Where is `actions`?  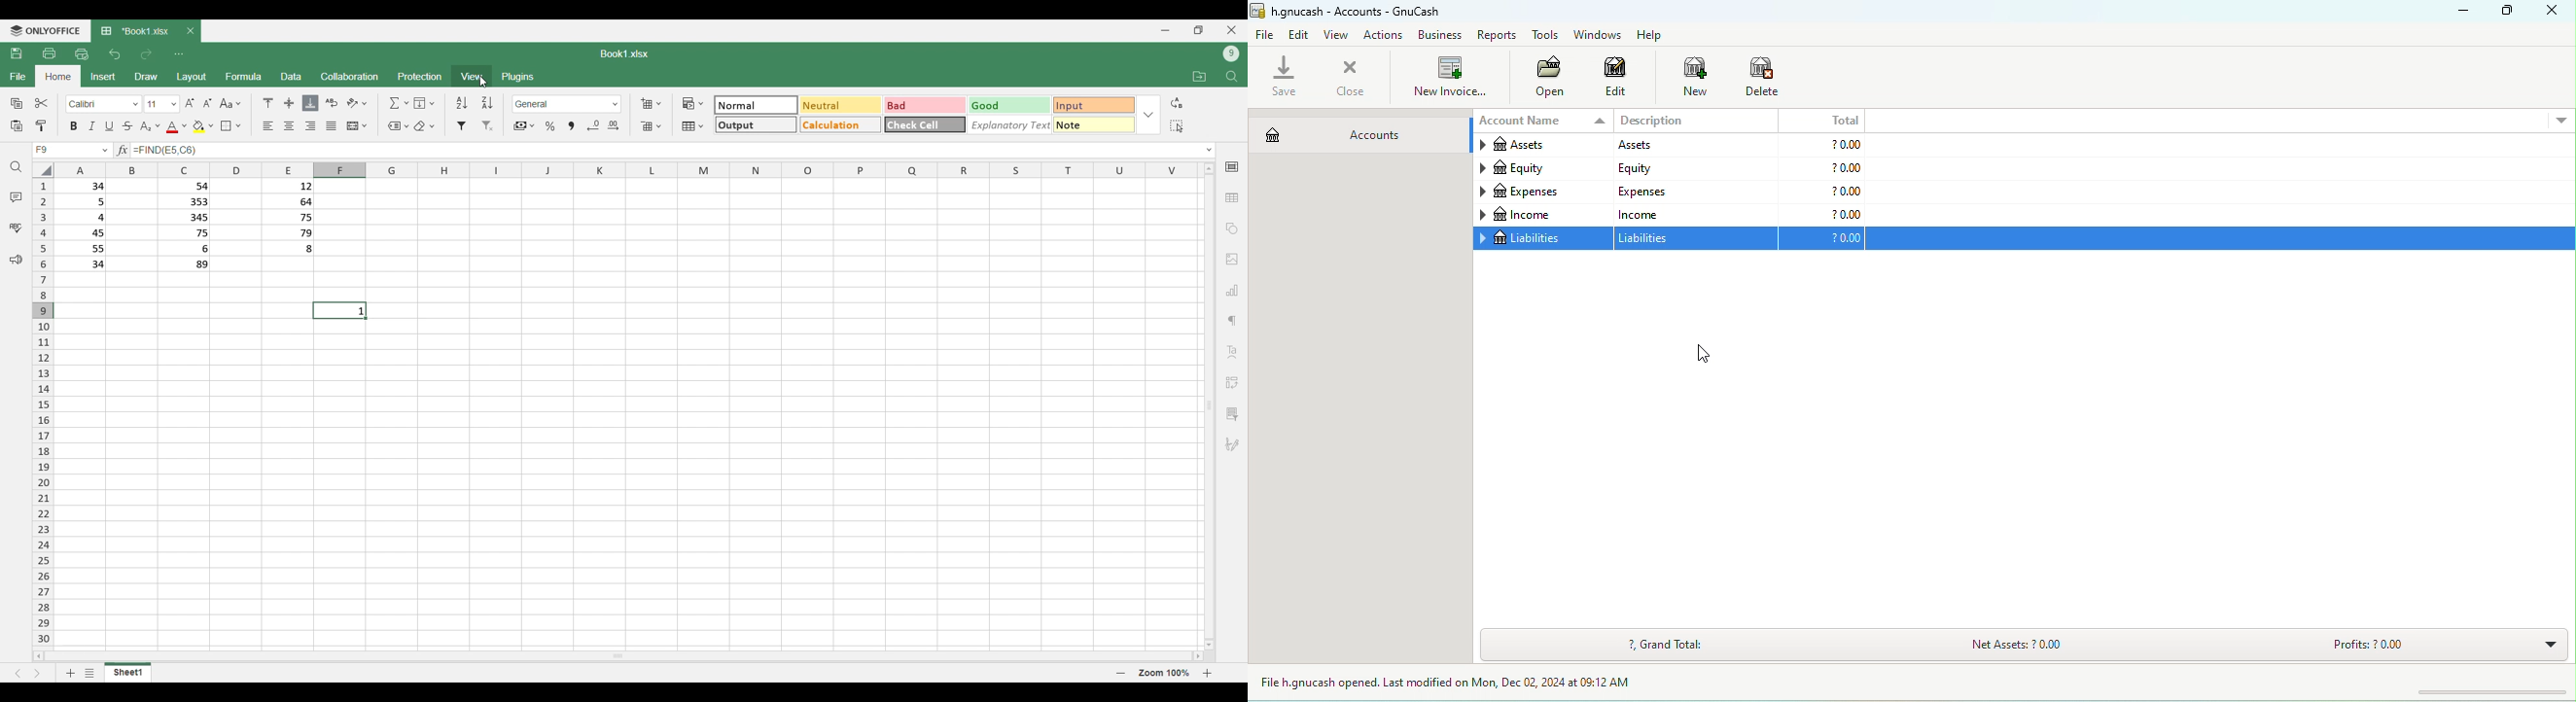 actions is located at coordinates (1387, 35).